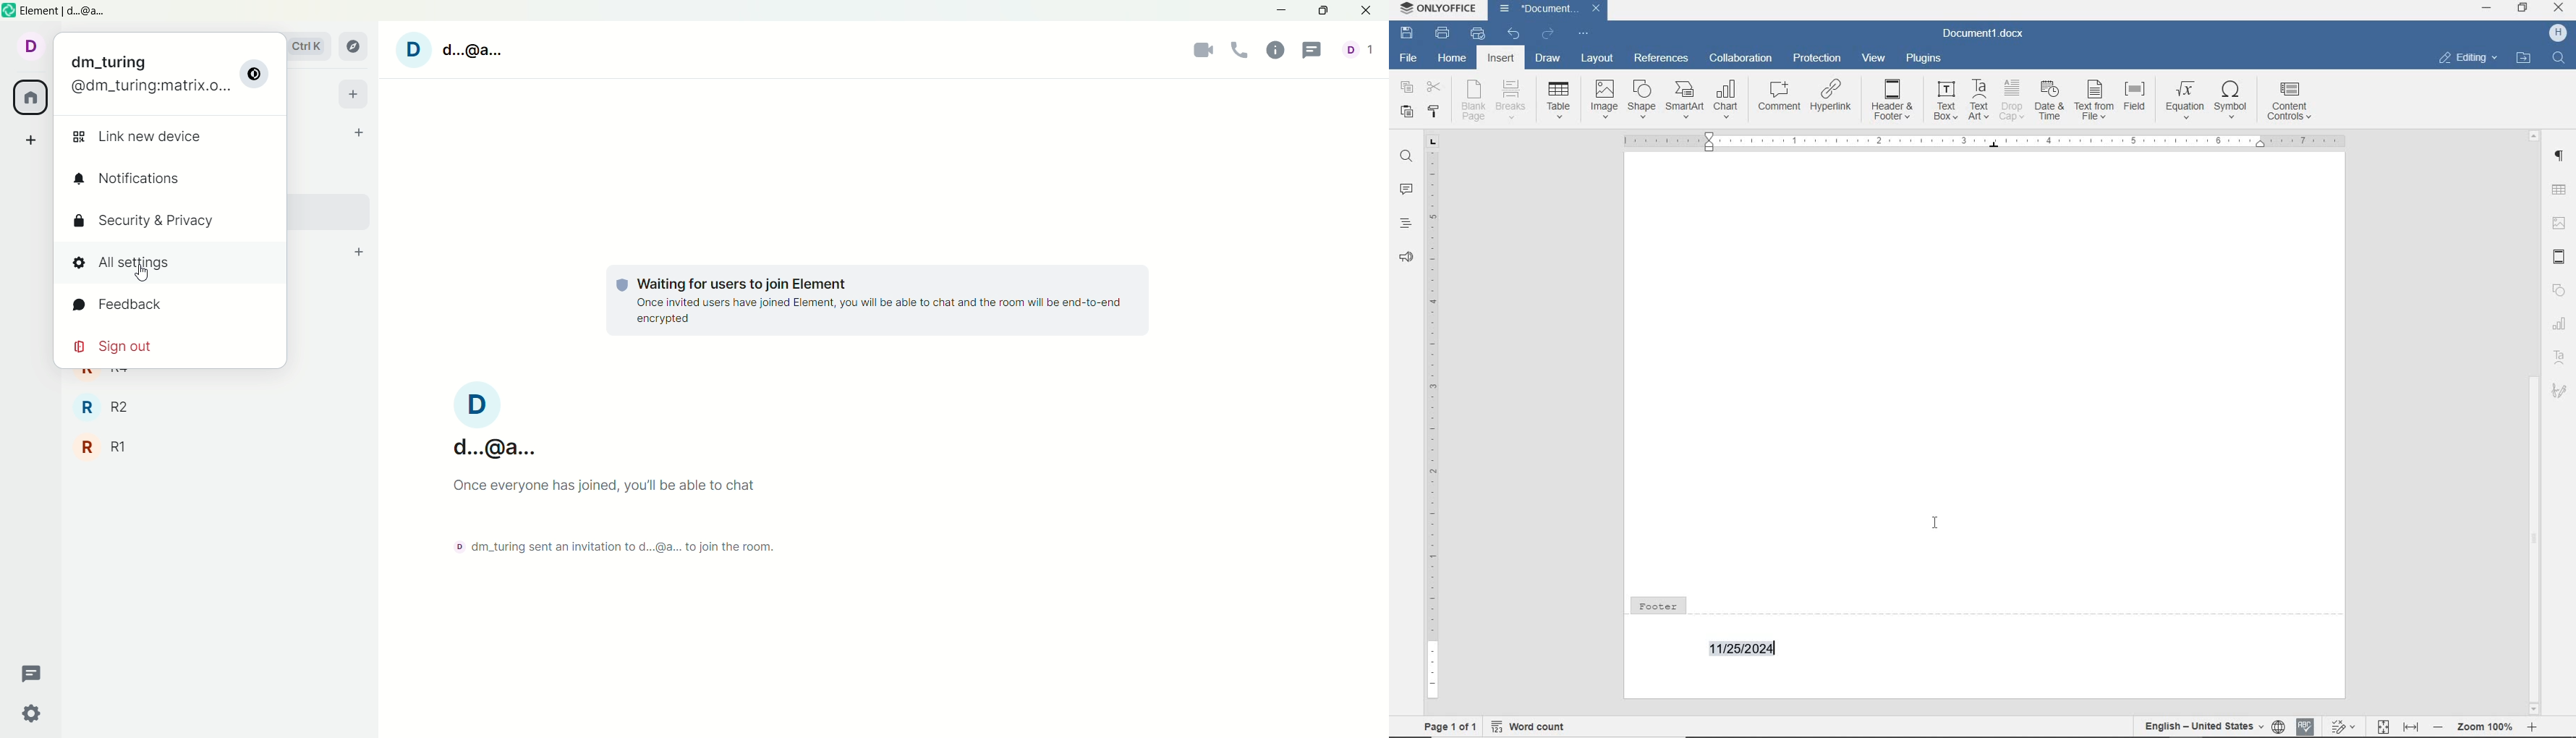 This screenshot has height=756, width=2576. Describe the element at coordinates (2557, 59) in the screenshot. I see `find` at that location.